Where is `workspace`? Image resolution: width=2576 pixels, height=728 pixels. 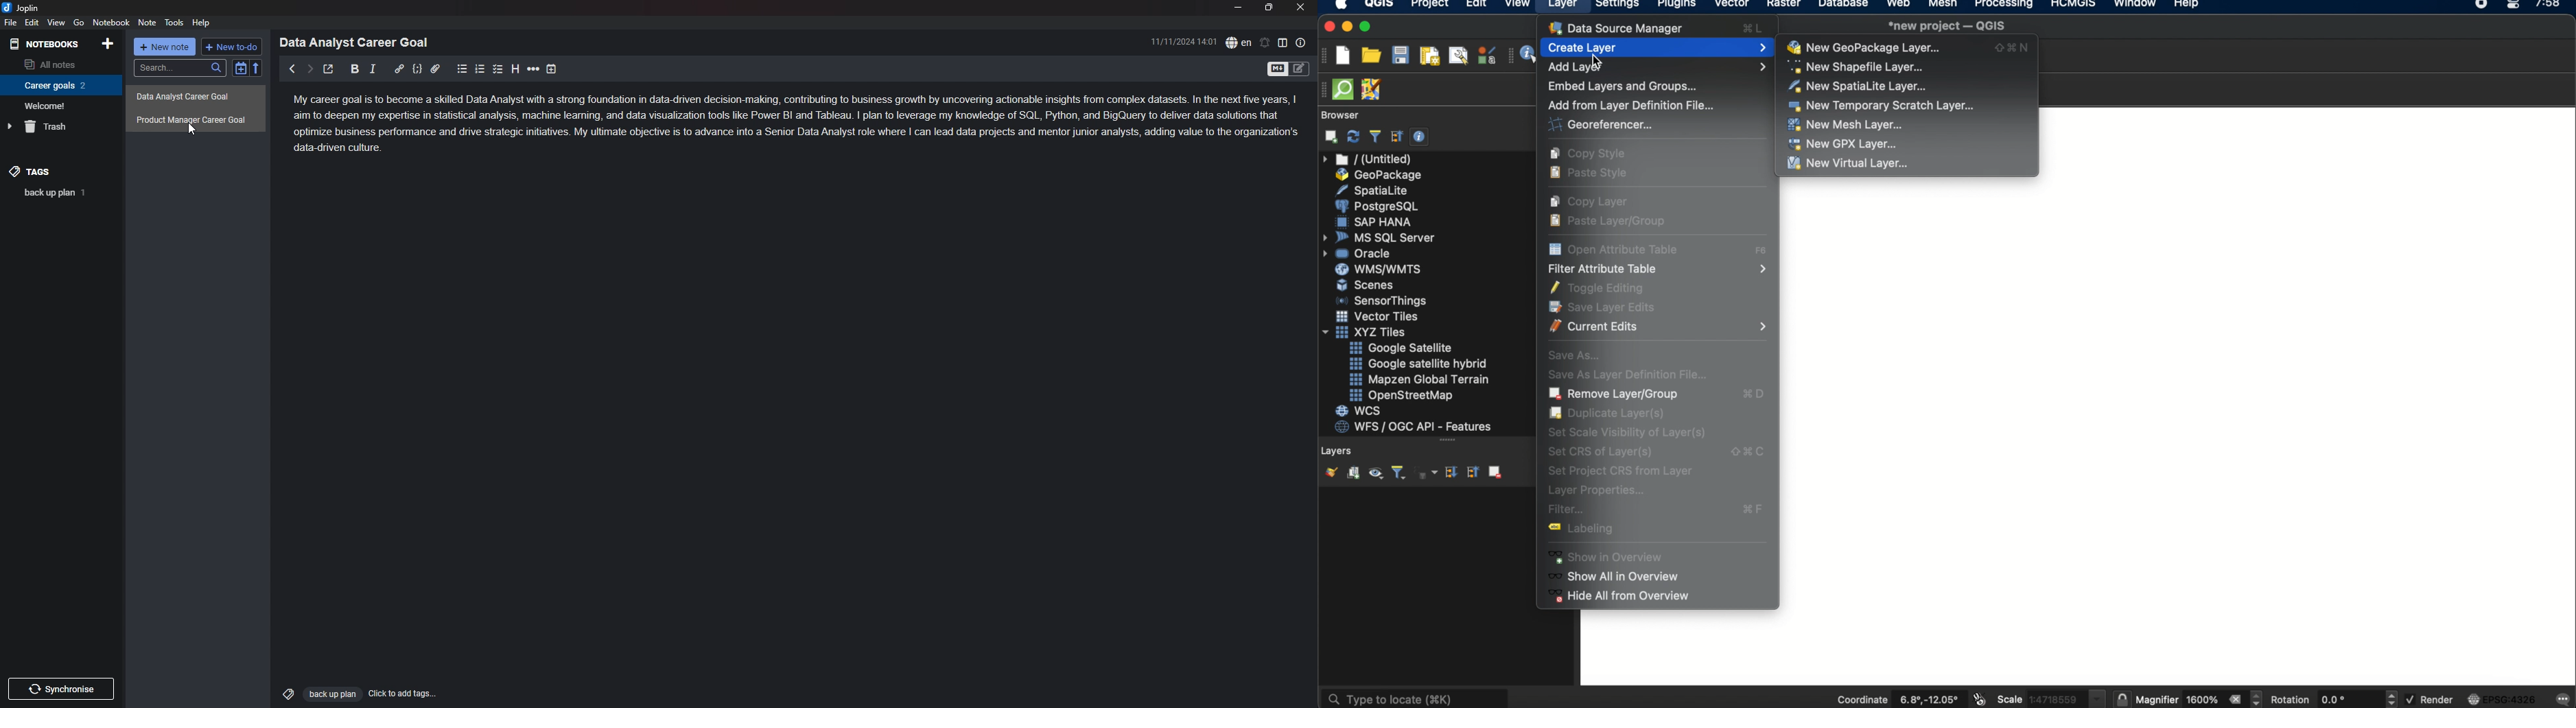 workspace is located at coordinates (2308, 145).